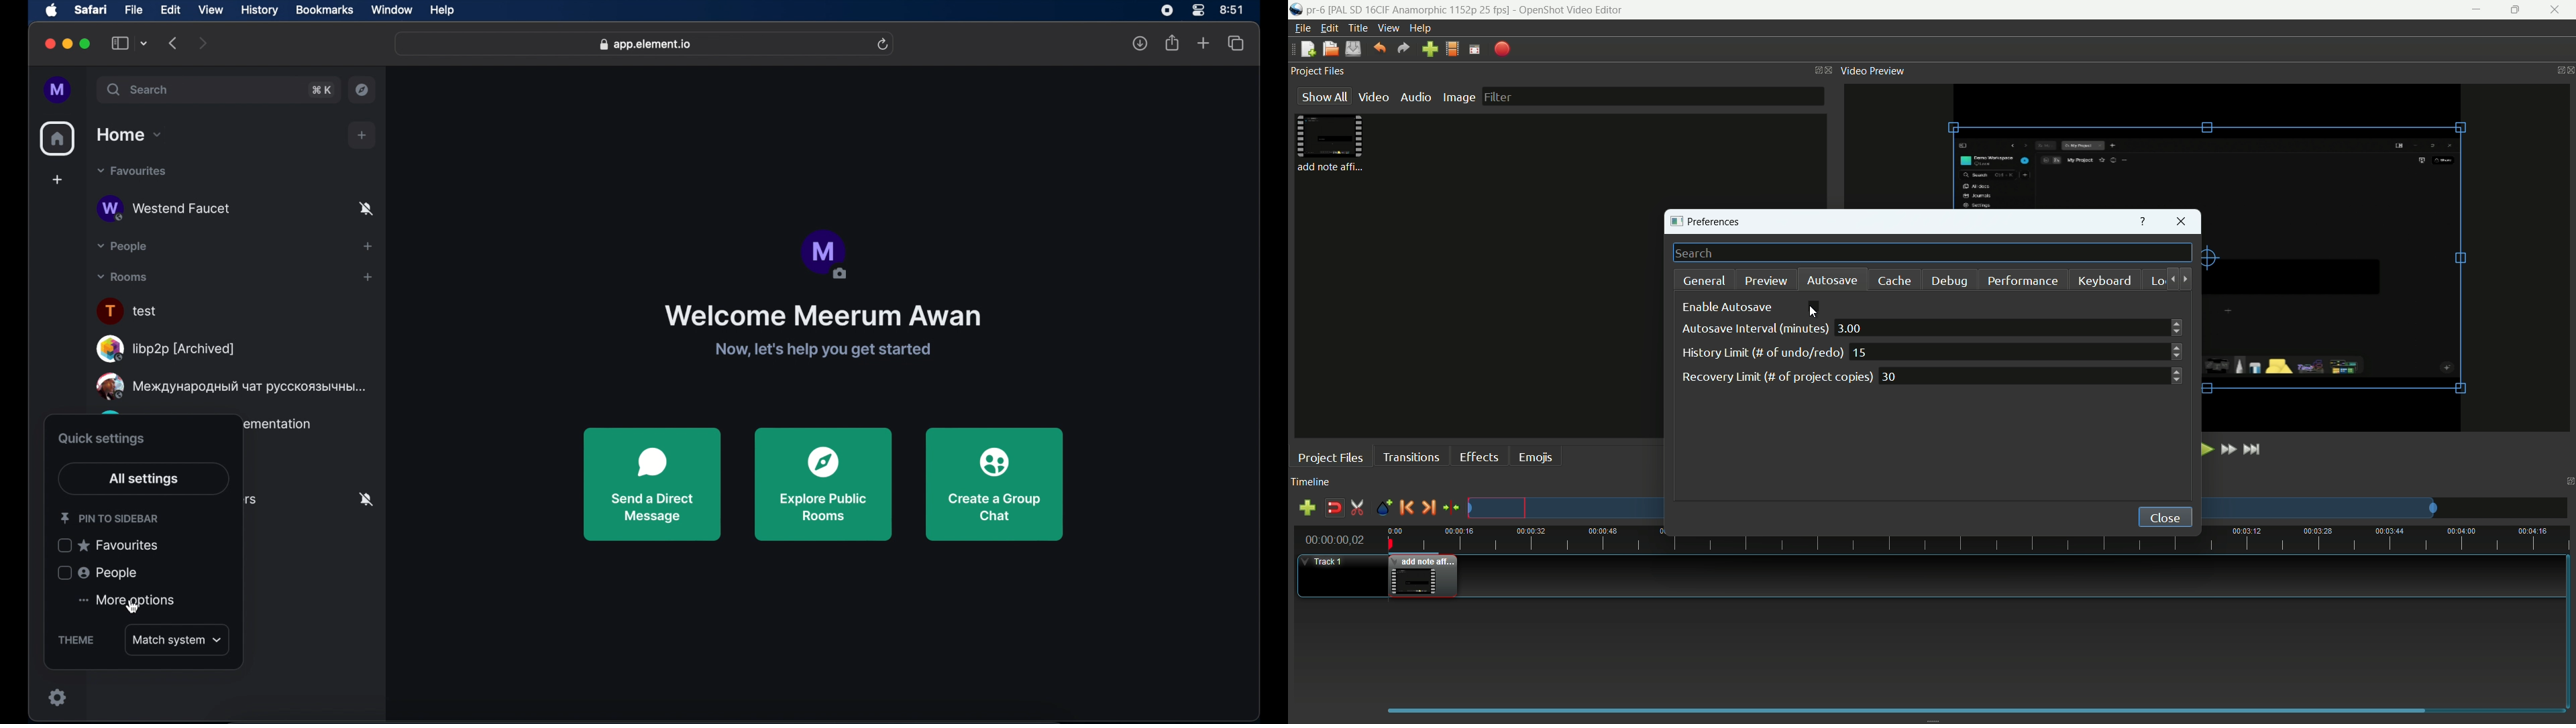 The image size is (2576, 728). I want to click on performance, so click(2023, 282).